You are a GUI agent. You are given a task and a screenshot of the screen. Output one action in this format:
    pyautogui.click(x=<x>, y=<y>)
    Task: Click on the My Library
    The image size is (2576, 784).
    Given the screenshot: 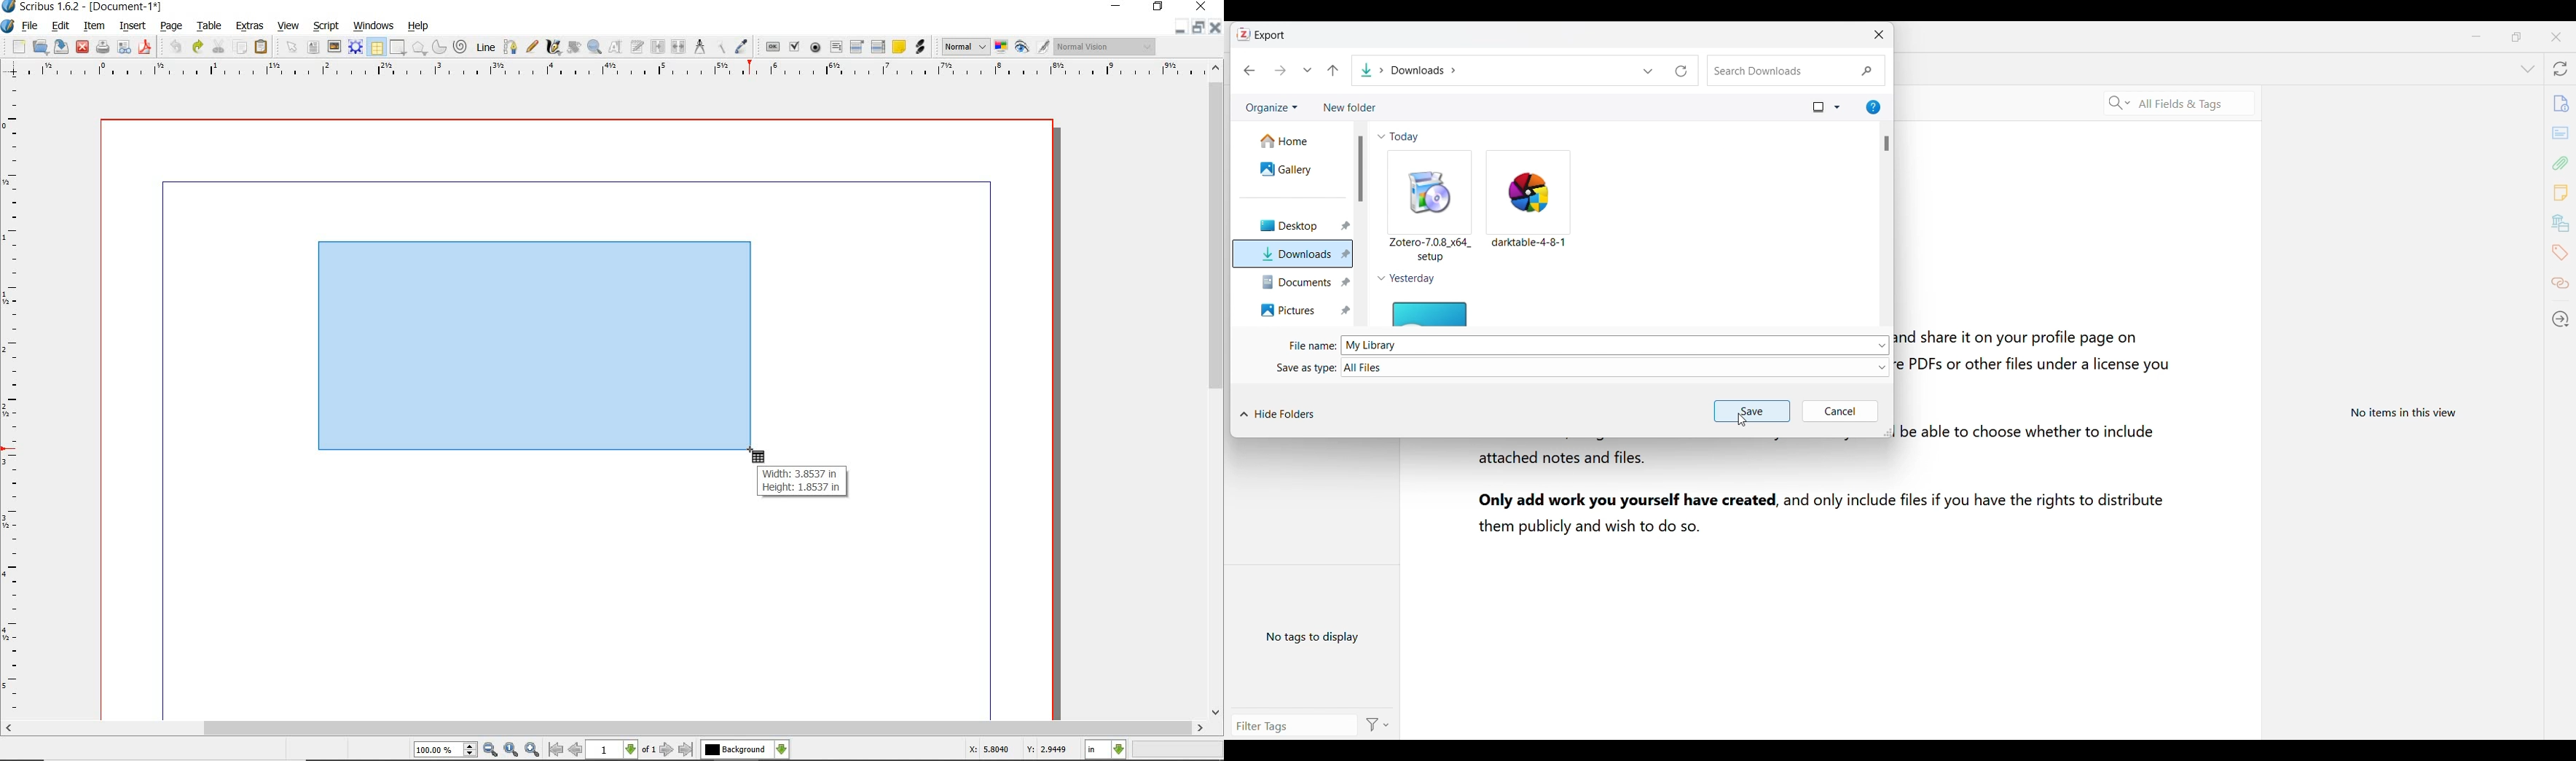 What is the action you would take?
    pyautogui.click(x=1616, y=341)
    